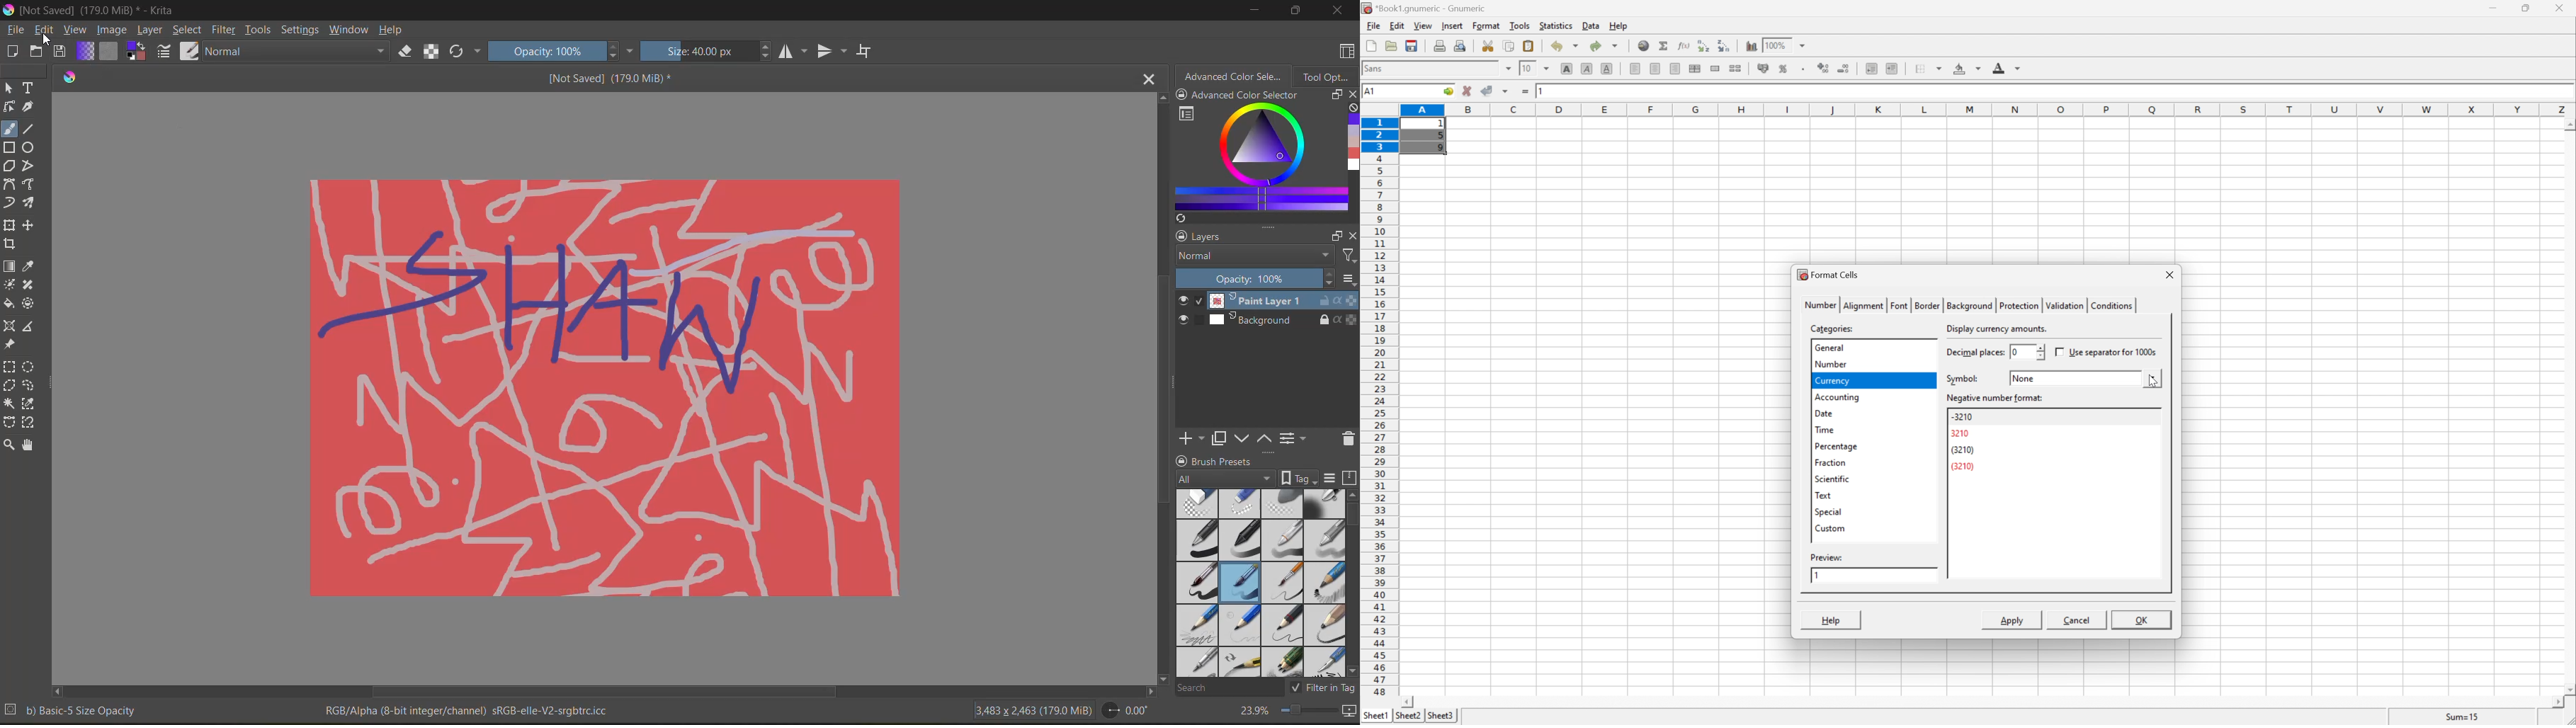  What do you see at coordinates (609, 79) in the screenshot?
I see `[Not Saved] (179.0 MiB) *` at bounding box center [609, 79].